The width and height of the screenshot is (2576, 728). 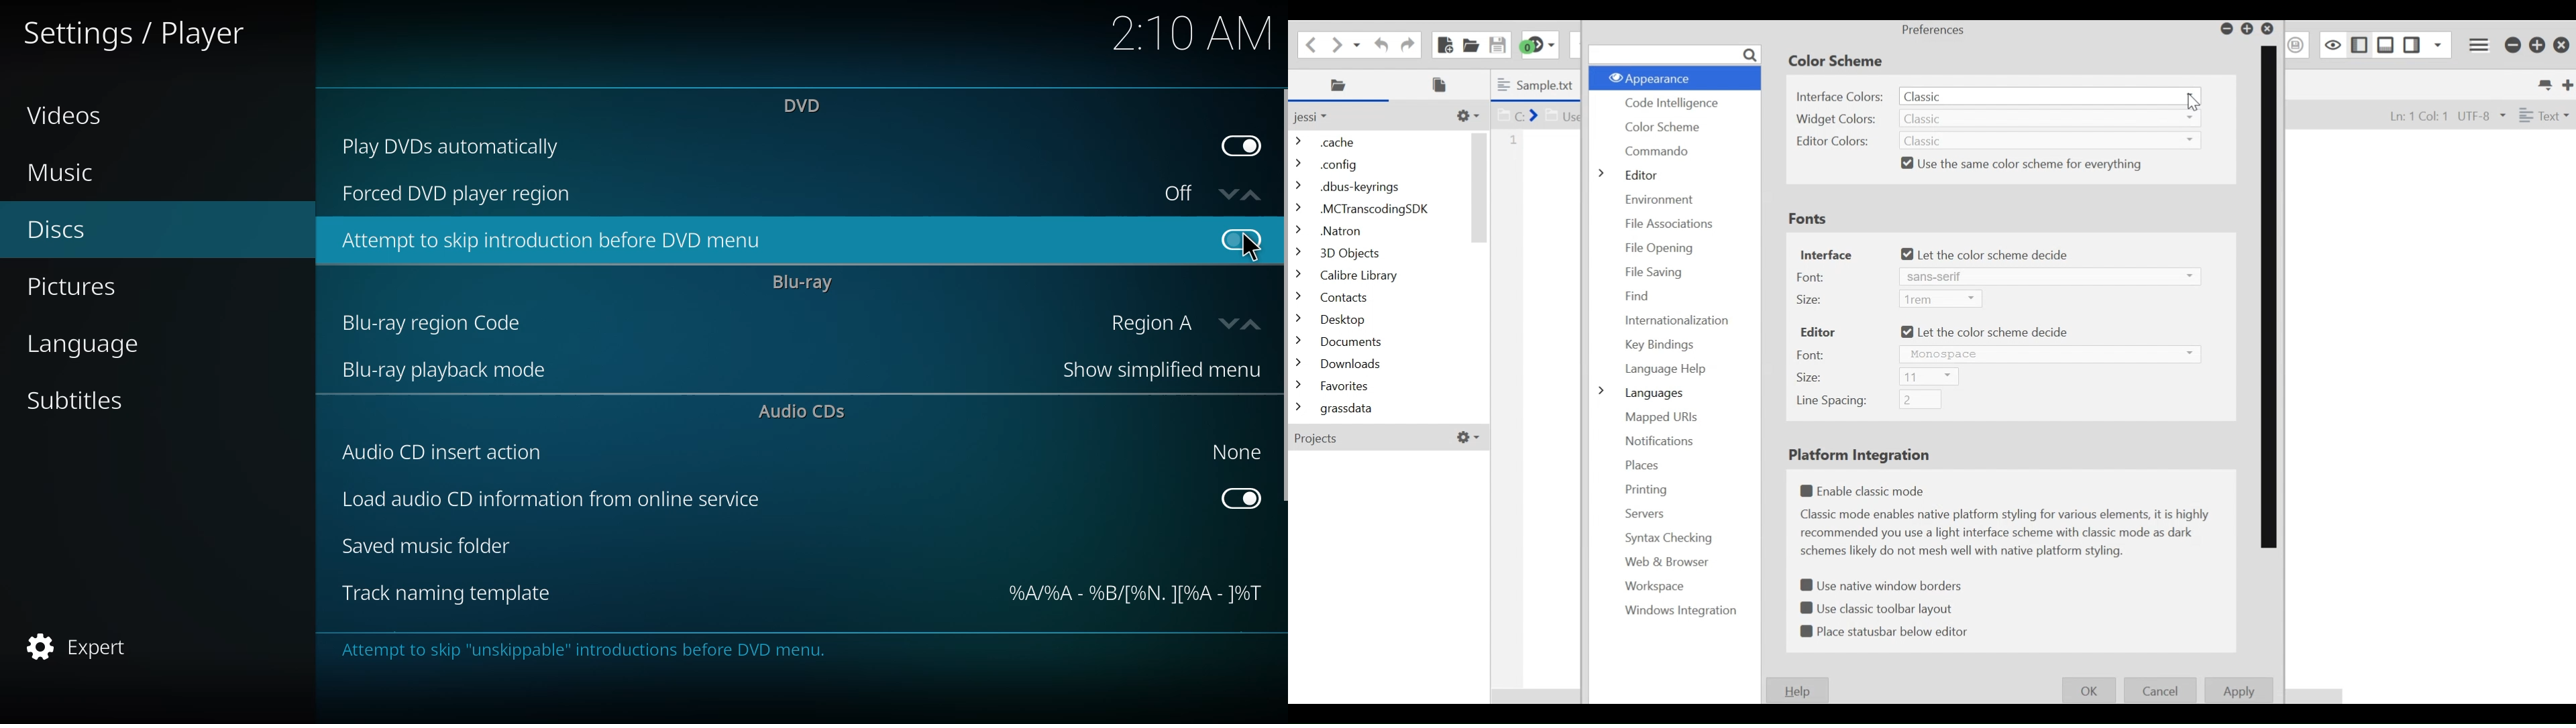 I want to click on Interface, so click(x=1827, y=253).